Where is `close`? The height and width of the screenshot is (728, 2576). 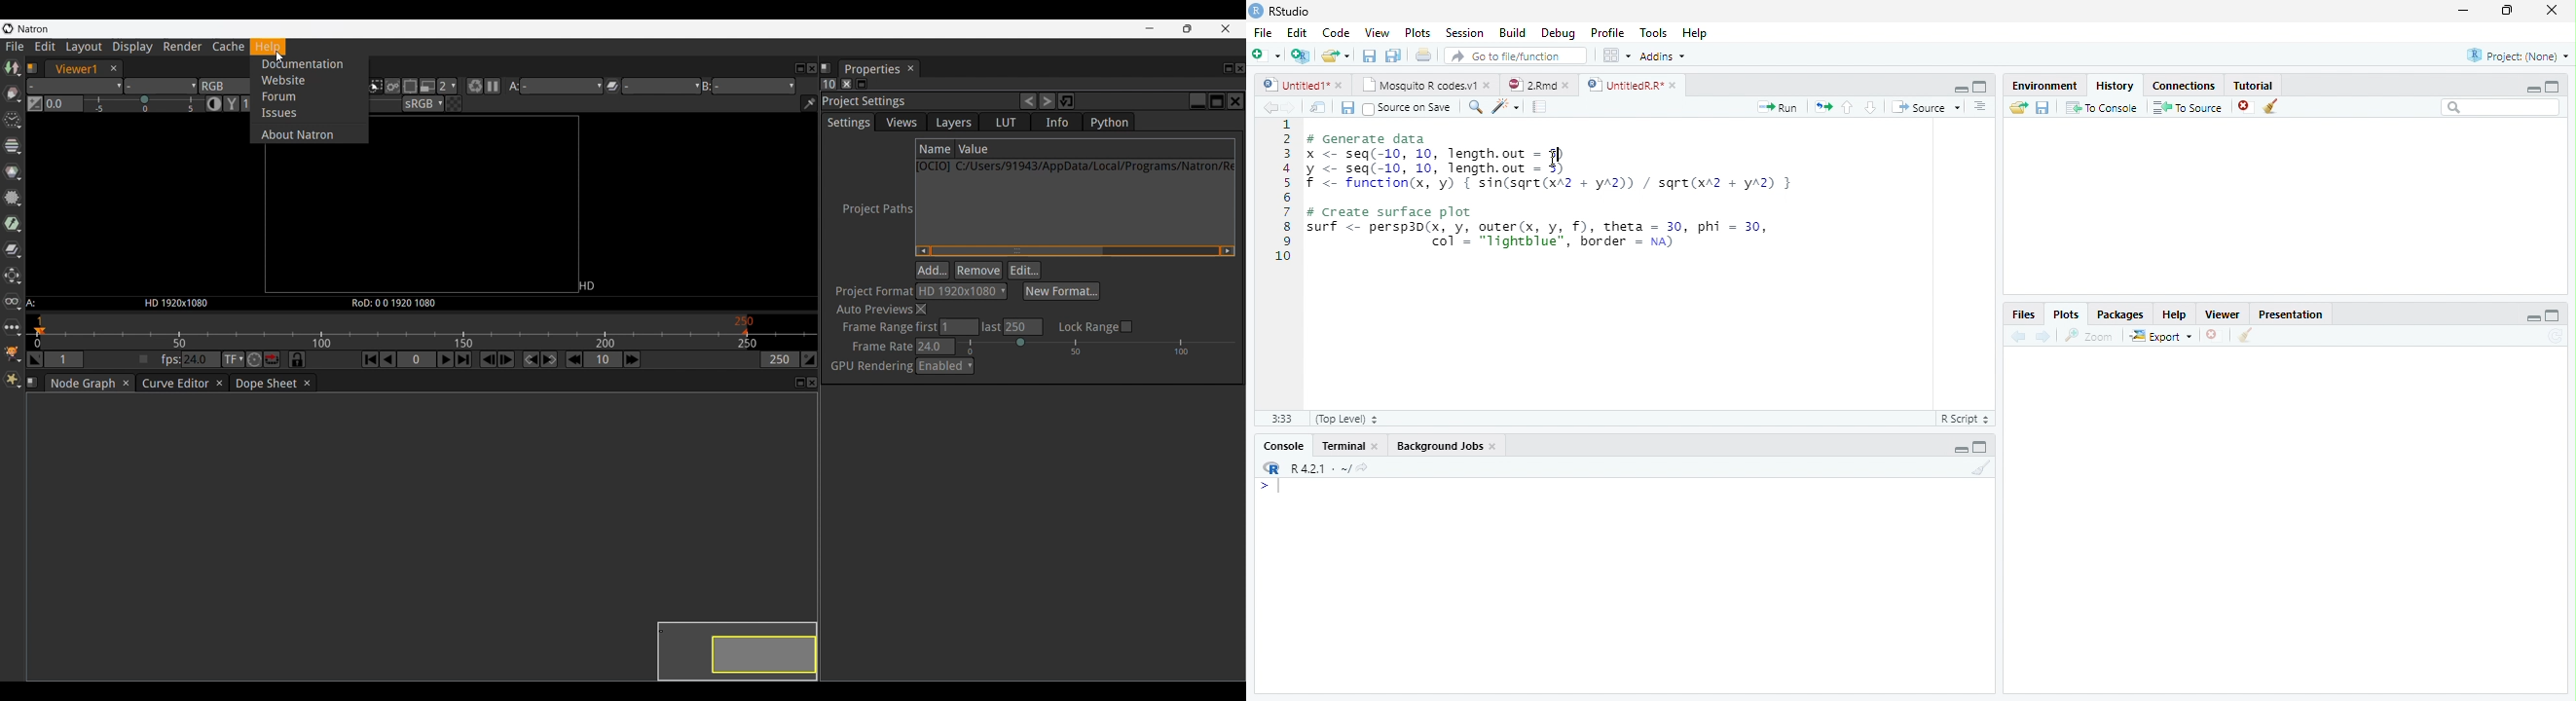 close is located at coordinates (1566, 86).